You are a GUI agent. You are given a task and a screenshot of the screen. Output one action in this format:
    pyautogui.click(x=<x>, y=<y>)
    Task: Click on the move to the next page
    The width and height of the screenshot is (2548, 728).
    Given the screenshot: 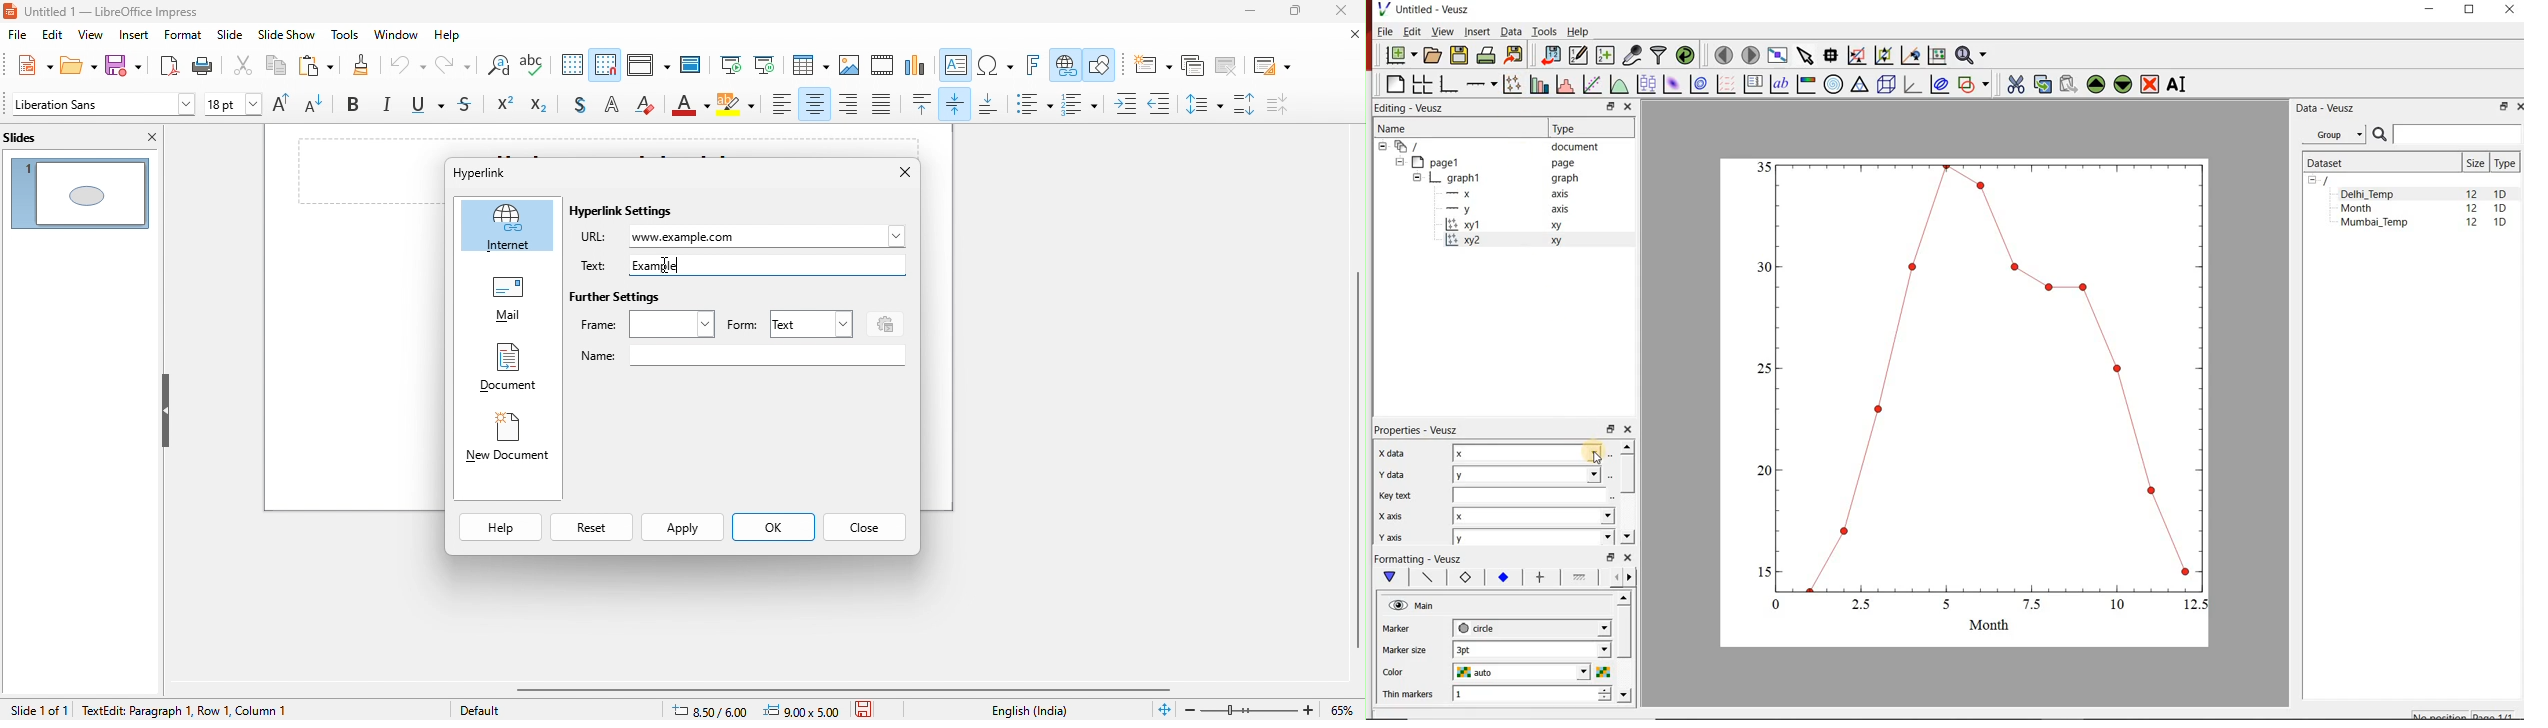 What is the action you would take?
    pyautogui.click(x=1751, y=55)
    